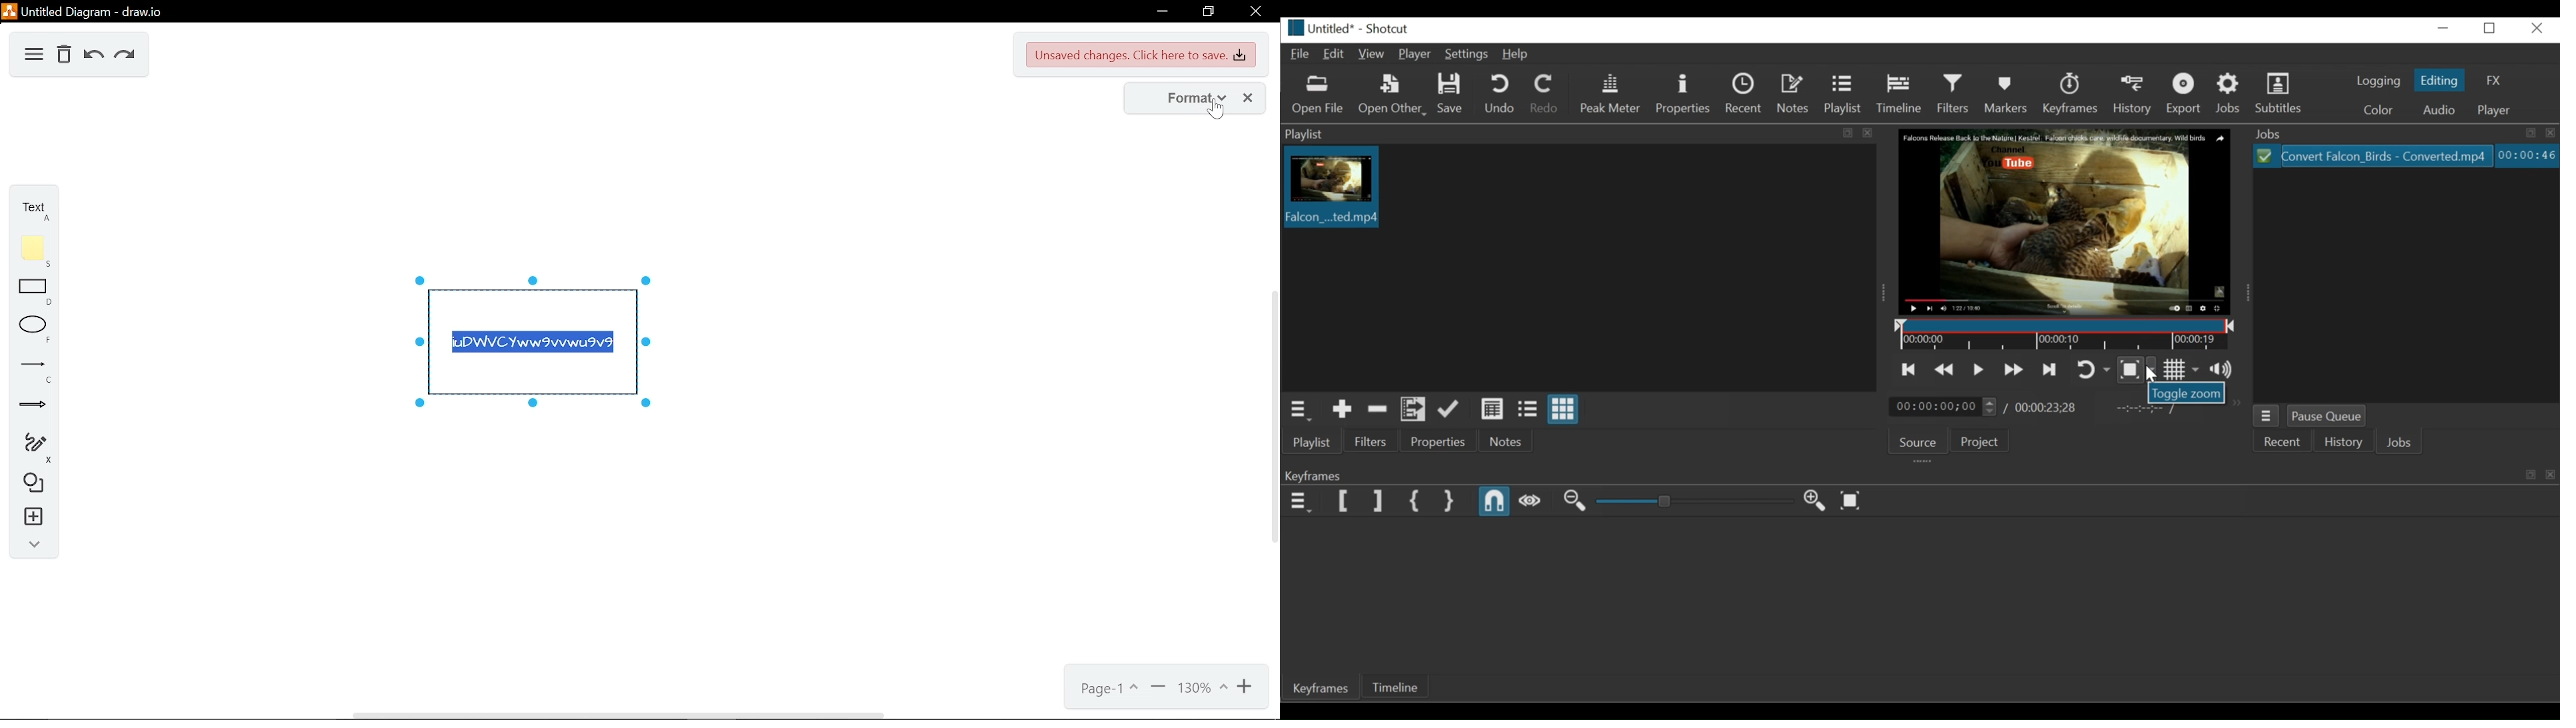 The width and height of the screenshot is (2576, 728). What do you see at coordinates (1503, 440) in the screenshot?
I see `Notes` at bounding box center [1503, 440].